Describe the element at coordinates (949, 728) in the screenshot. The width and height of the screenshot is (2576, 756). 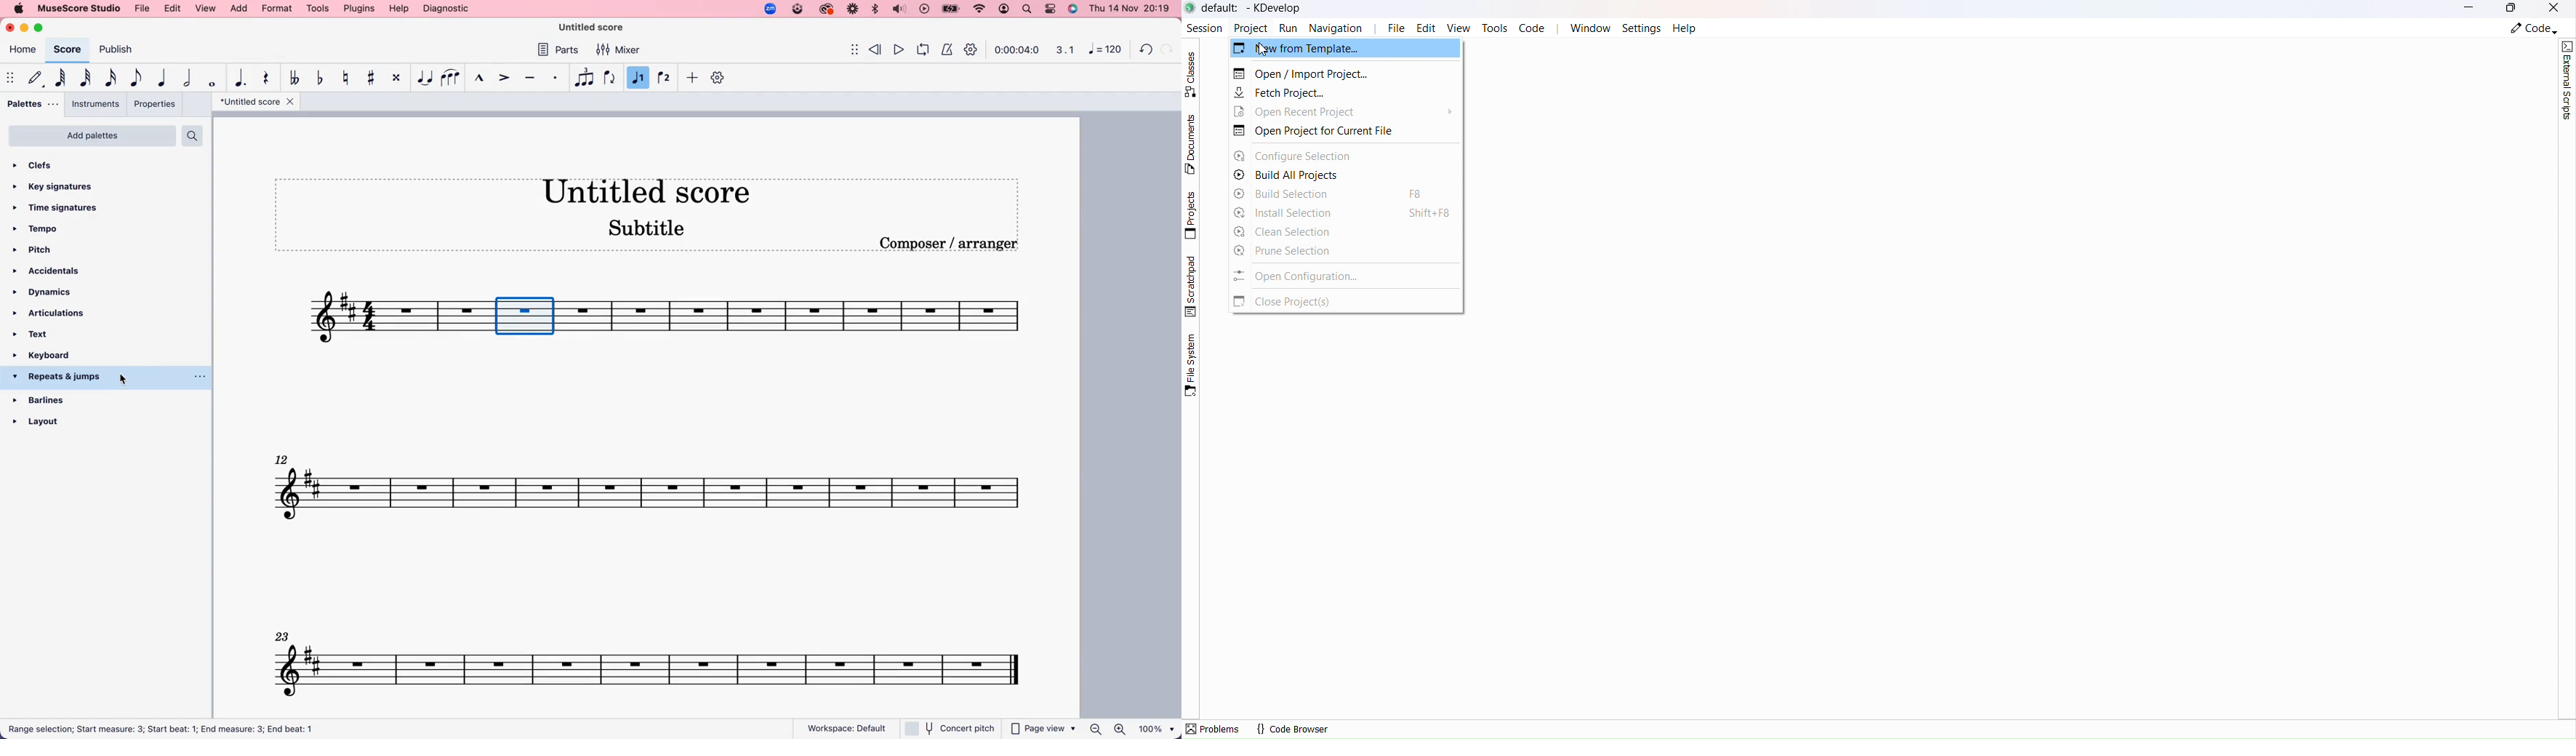
I see `concert pitch` at that location.